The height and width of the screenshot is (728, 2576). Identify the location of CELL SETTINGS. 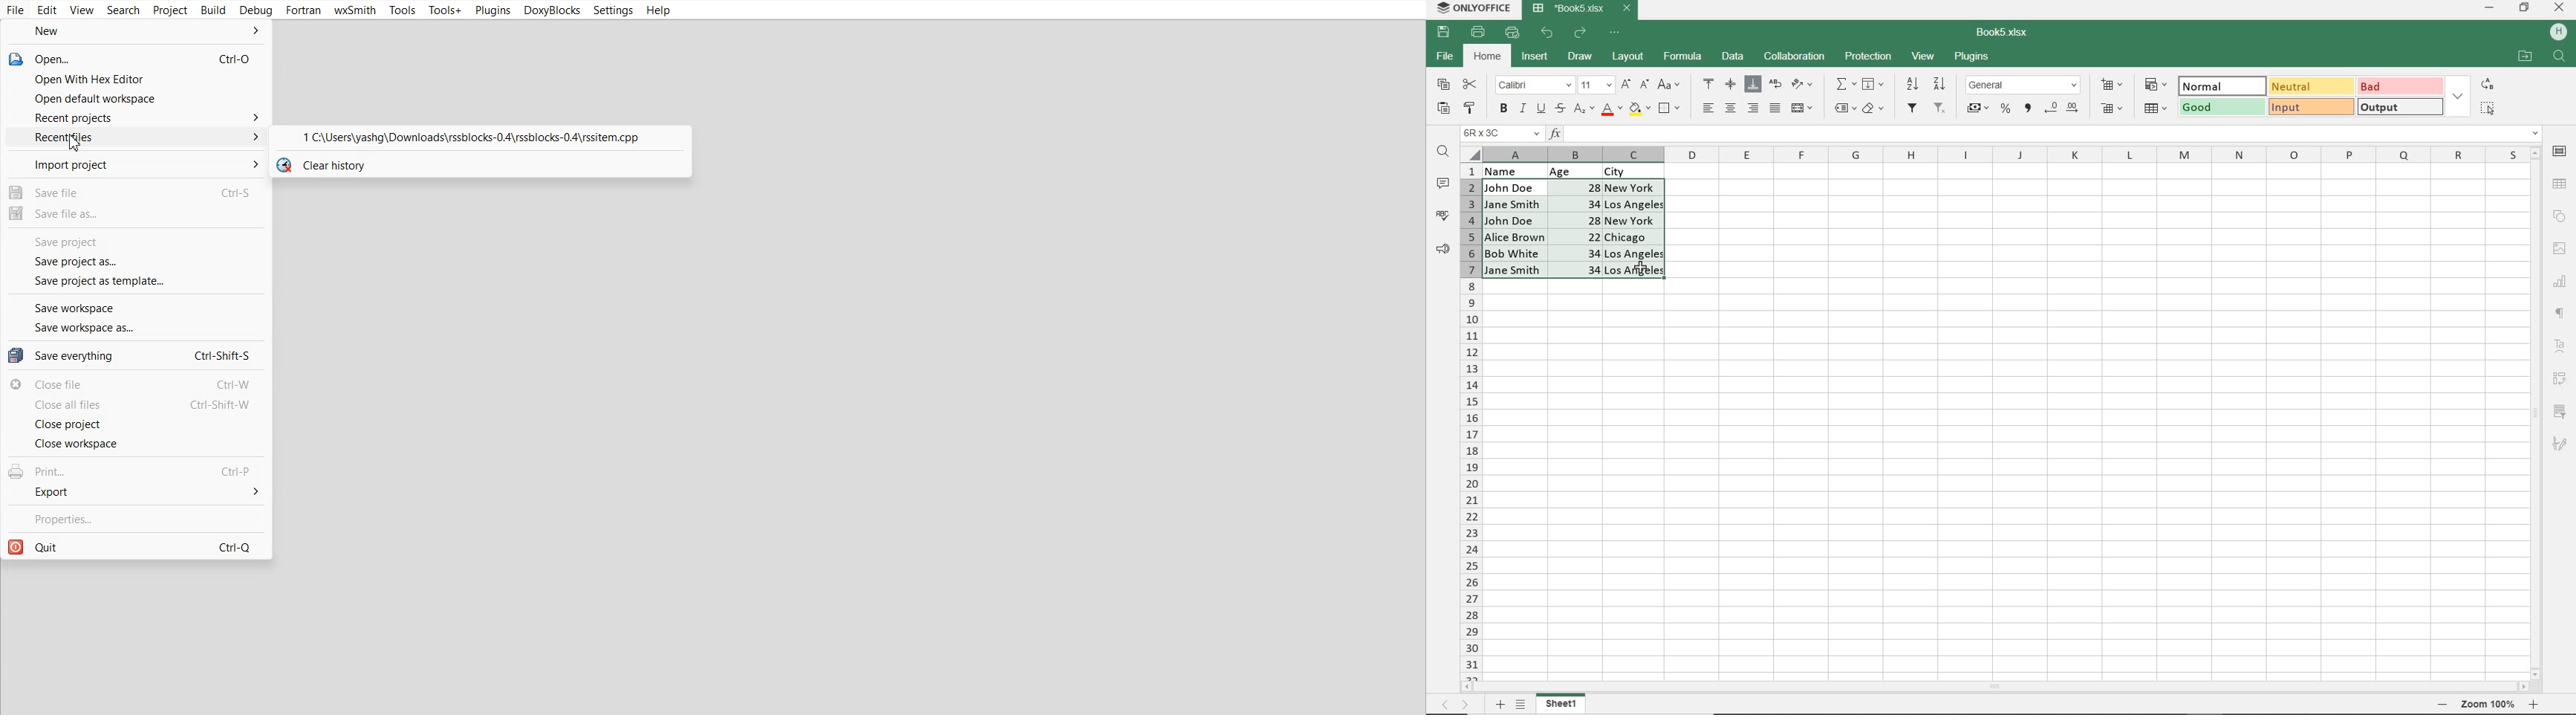
(2560, 151).